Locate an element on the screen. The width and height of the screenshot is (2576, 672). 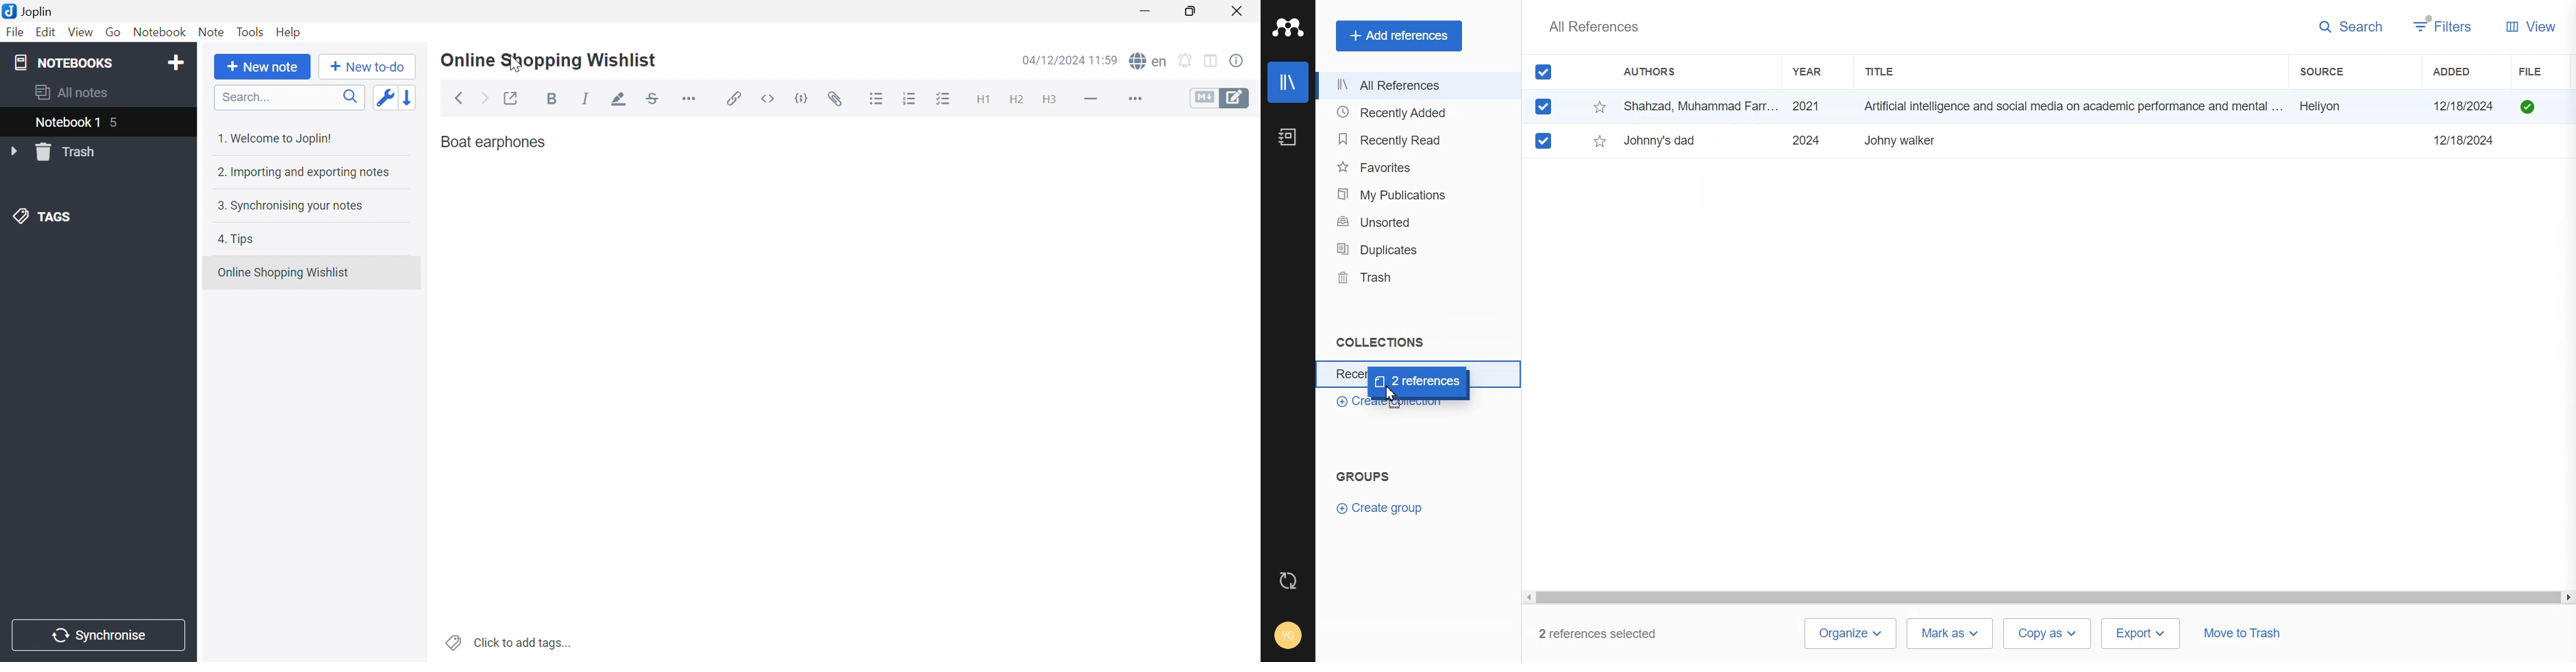
Cursor is located at coordinates (1394, 395).